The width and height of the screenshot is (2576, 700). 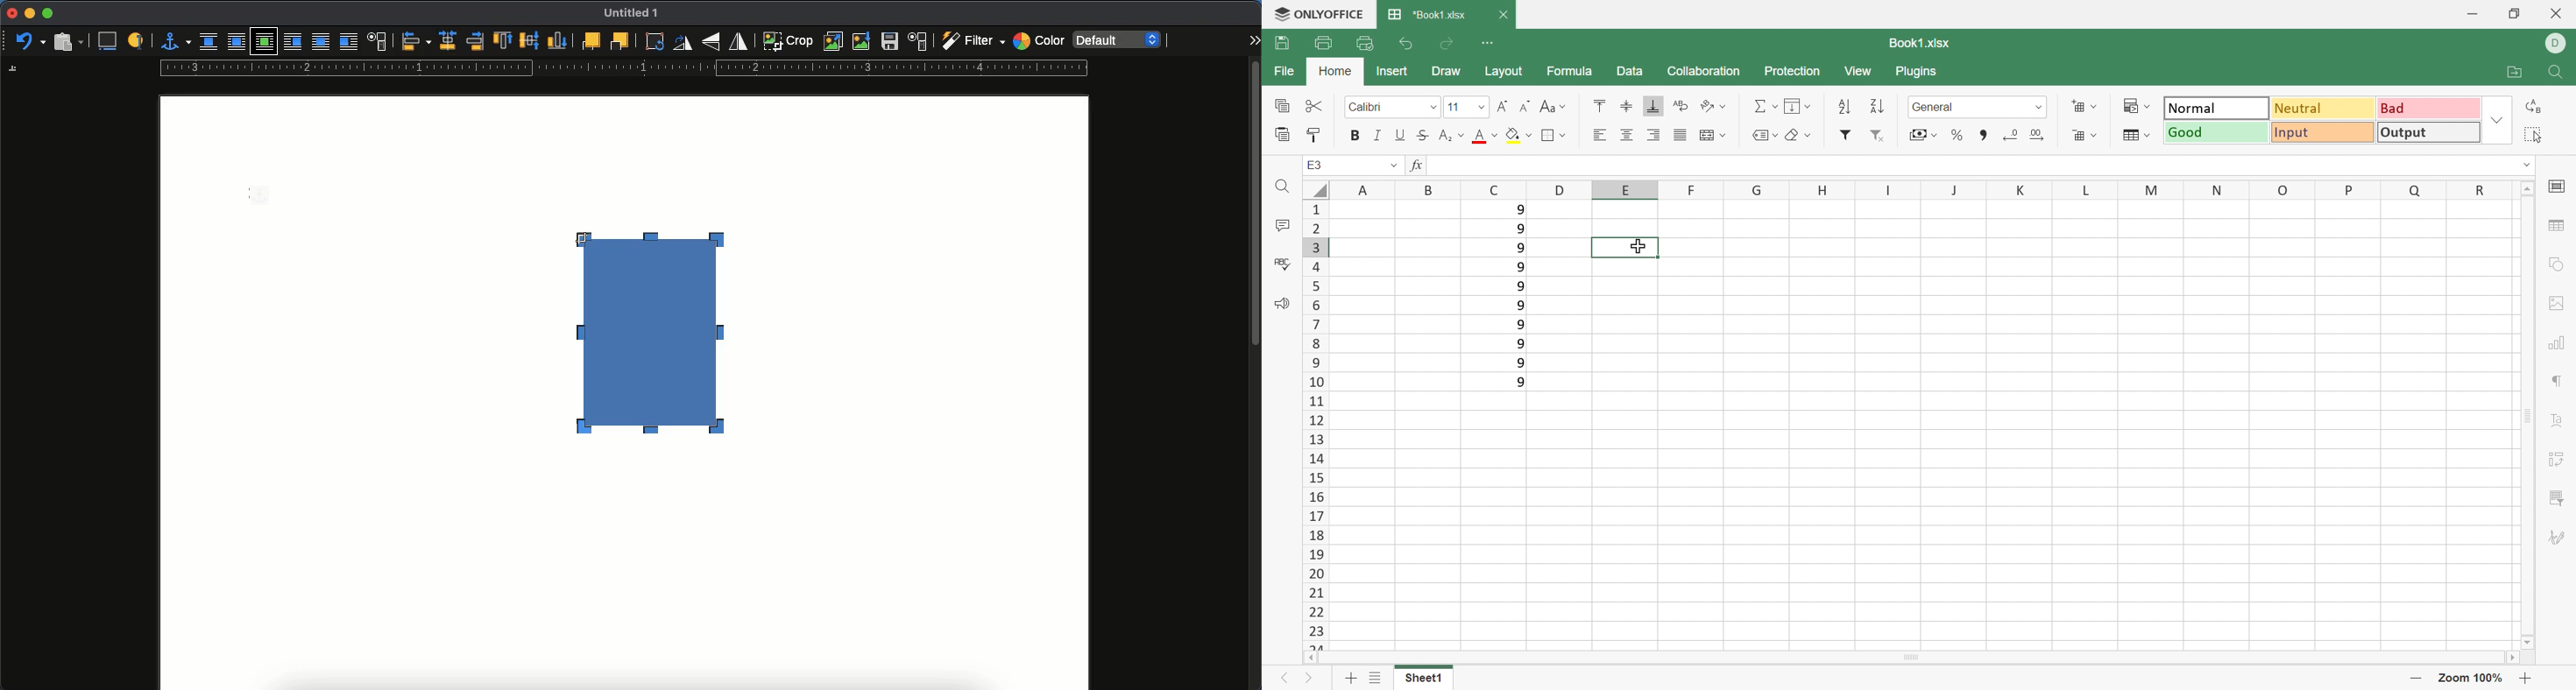 I want to click on Insert, so click(x=1394, y=72).